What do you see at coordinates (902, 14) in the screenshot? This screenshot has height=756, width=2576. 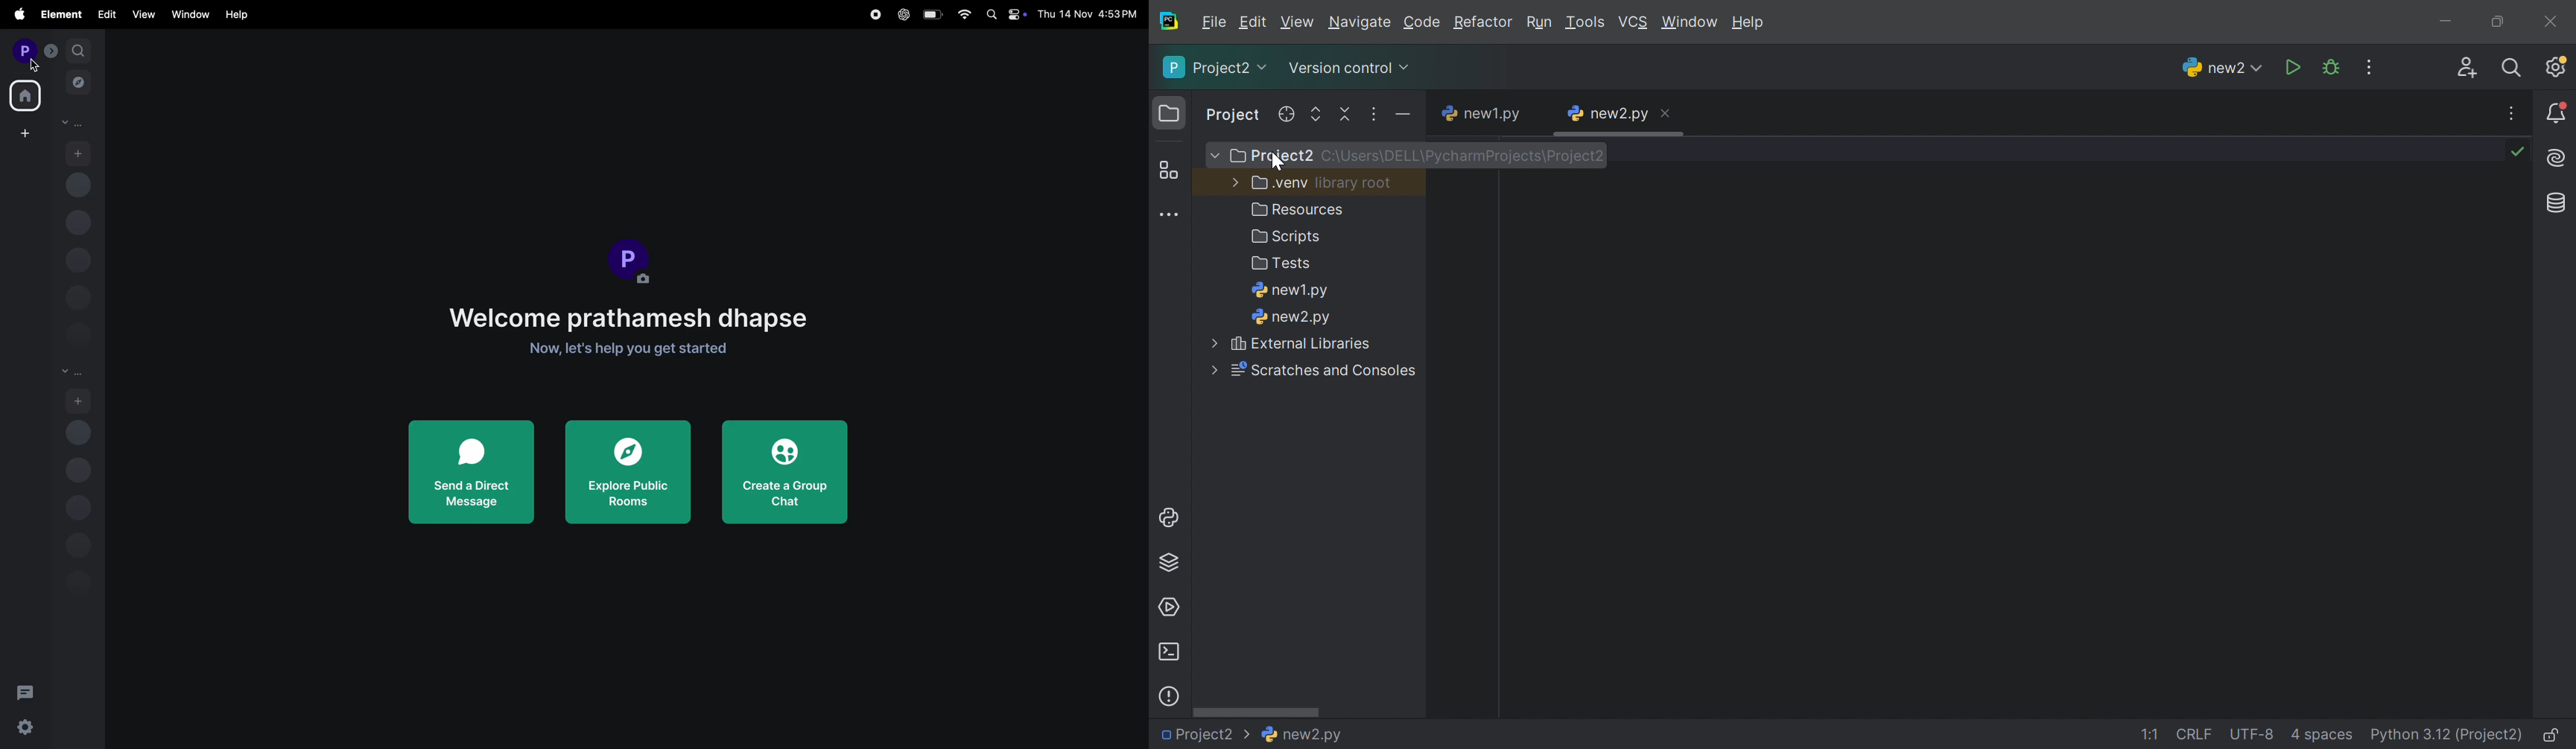 I see `chat gpt` at bounding box center [902, 14].